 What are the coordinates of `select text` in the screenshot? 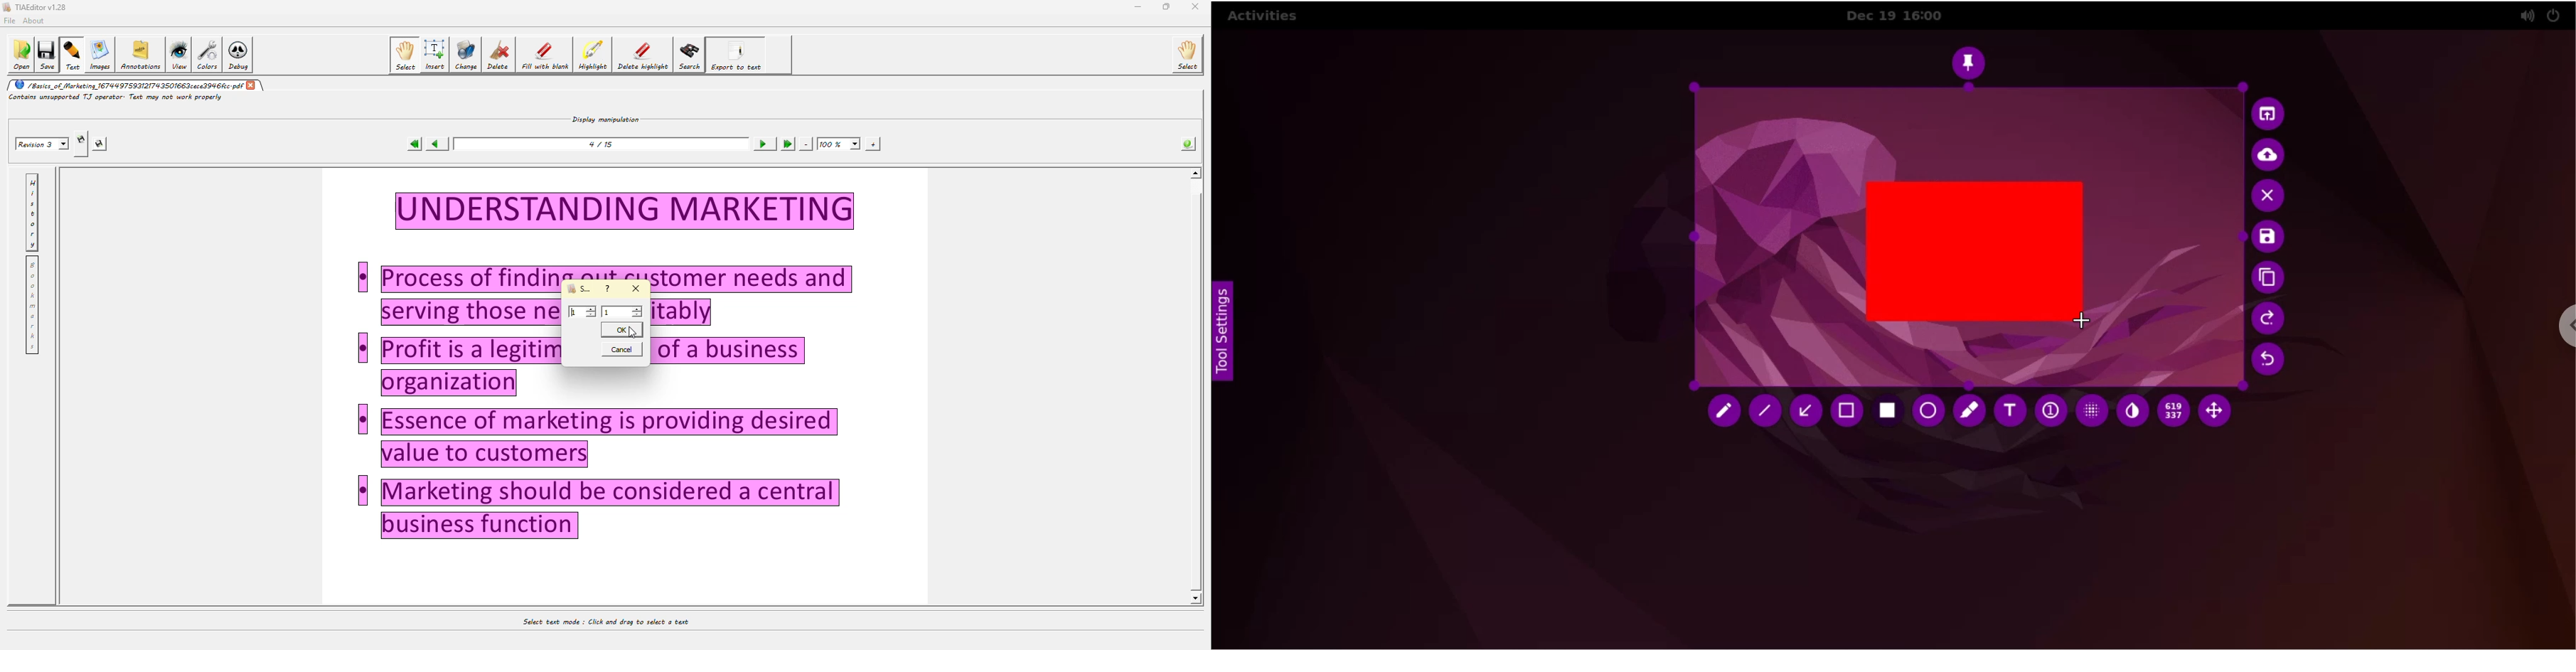 It's located at (603, 620).